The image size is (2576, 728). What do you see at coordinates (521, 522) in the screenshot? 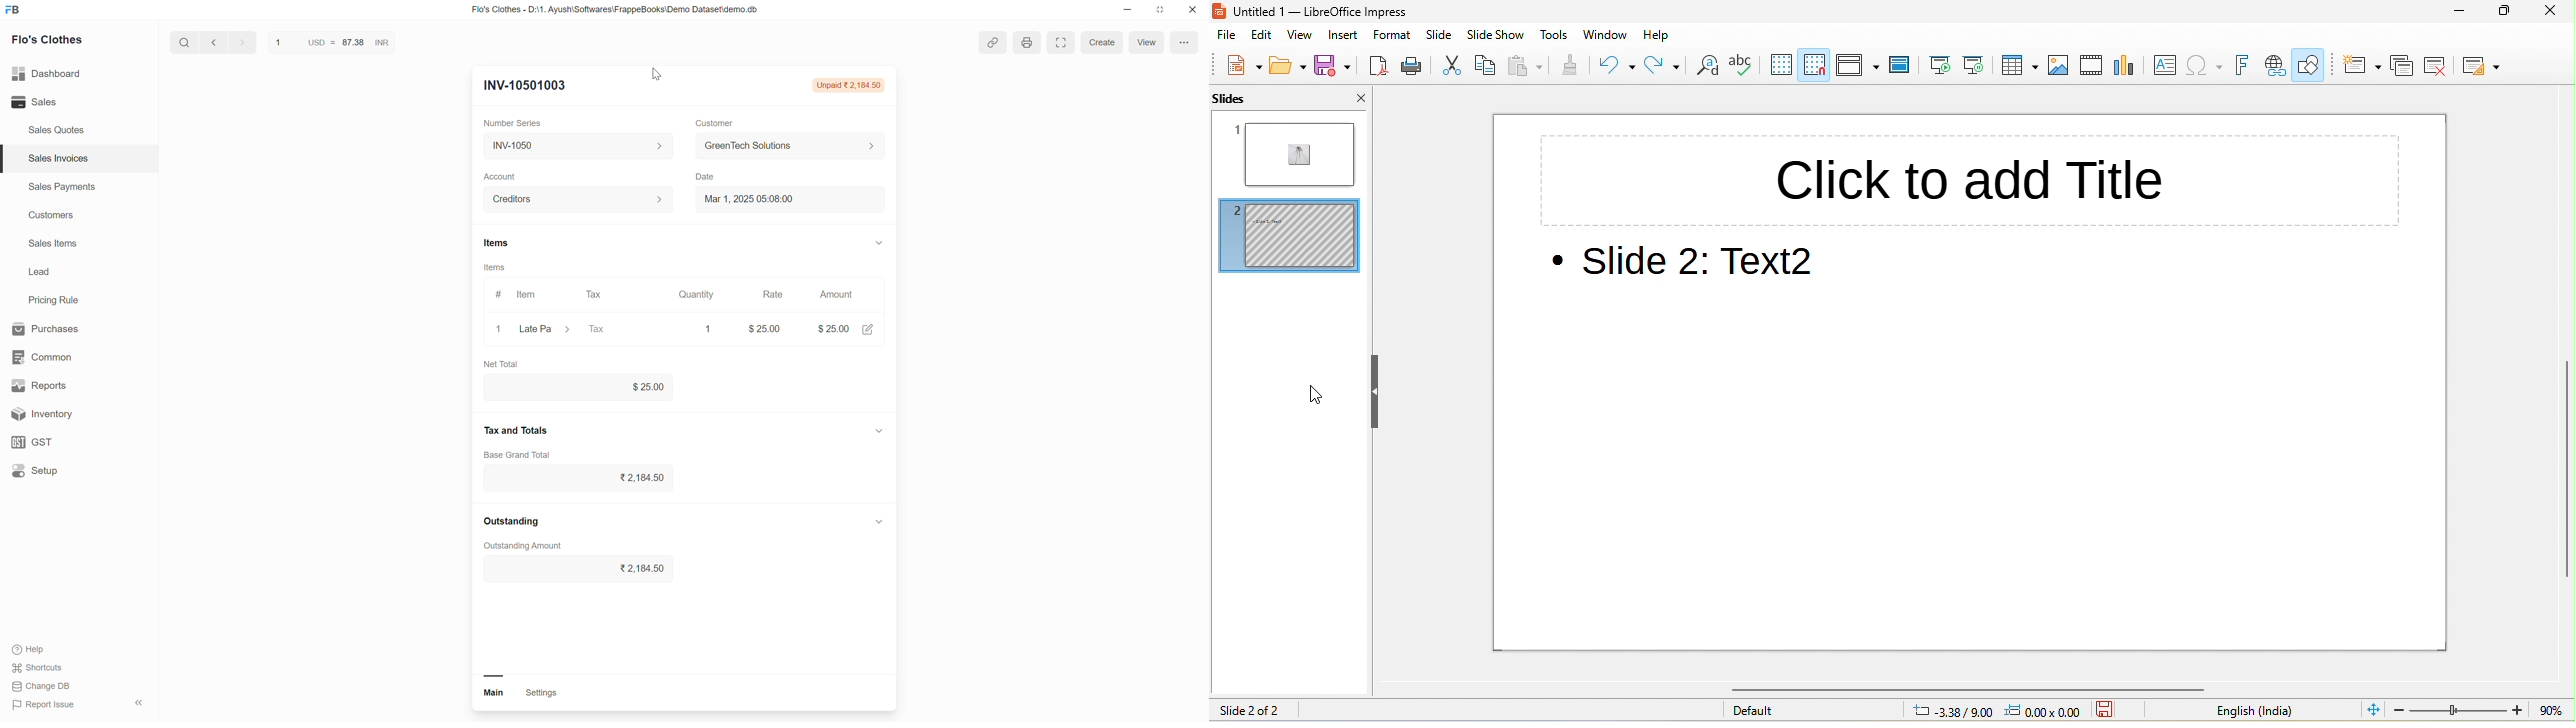
I see `Outstanding` at bounding box center [521, 522].